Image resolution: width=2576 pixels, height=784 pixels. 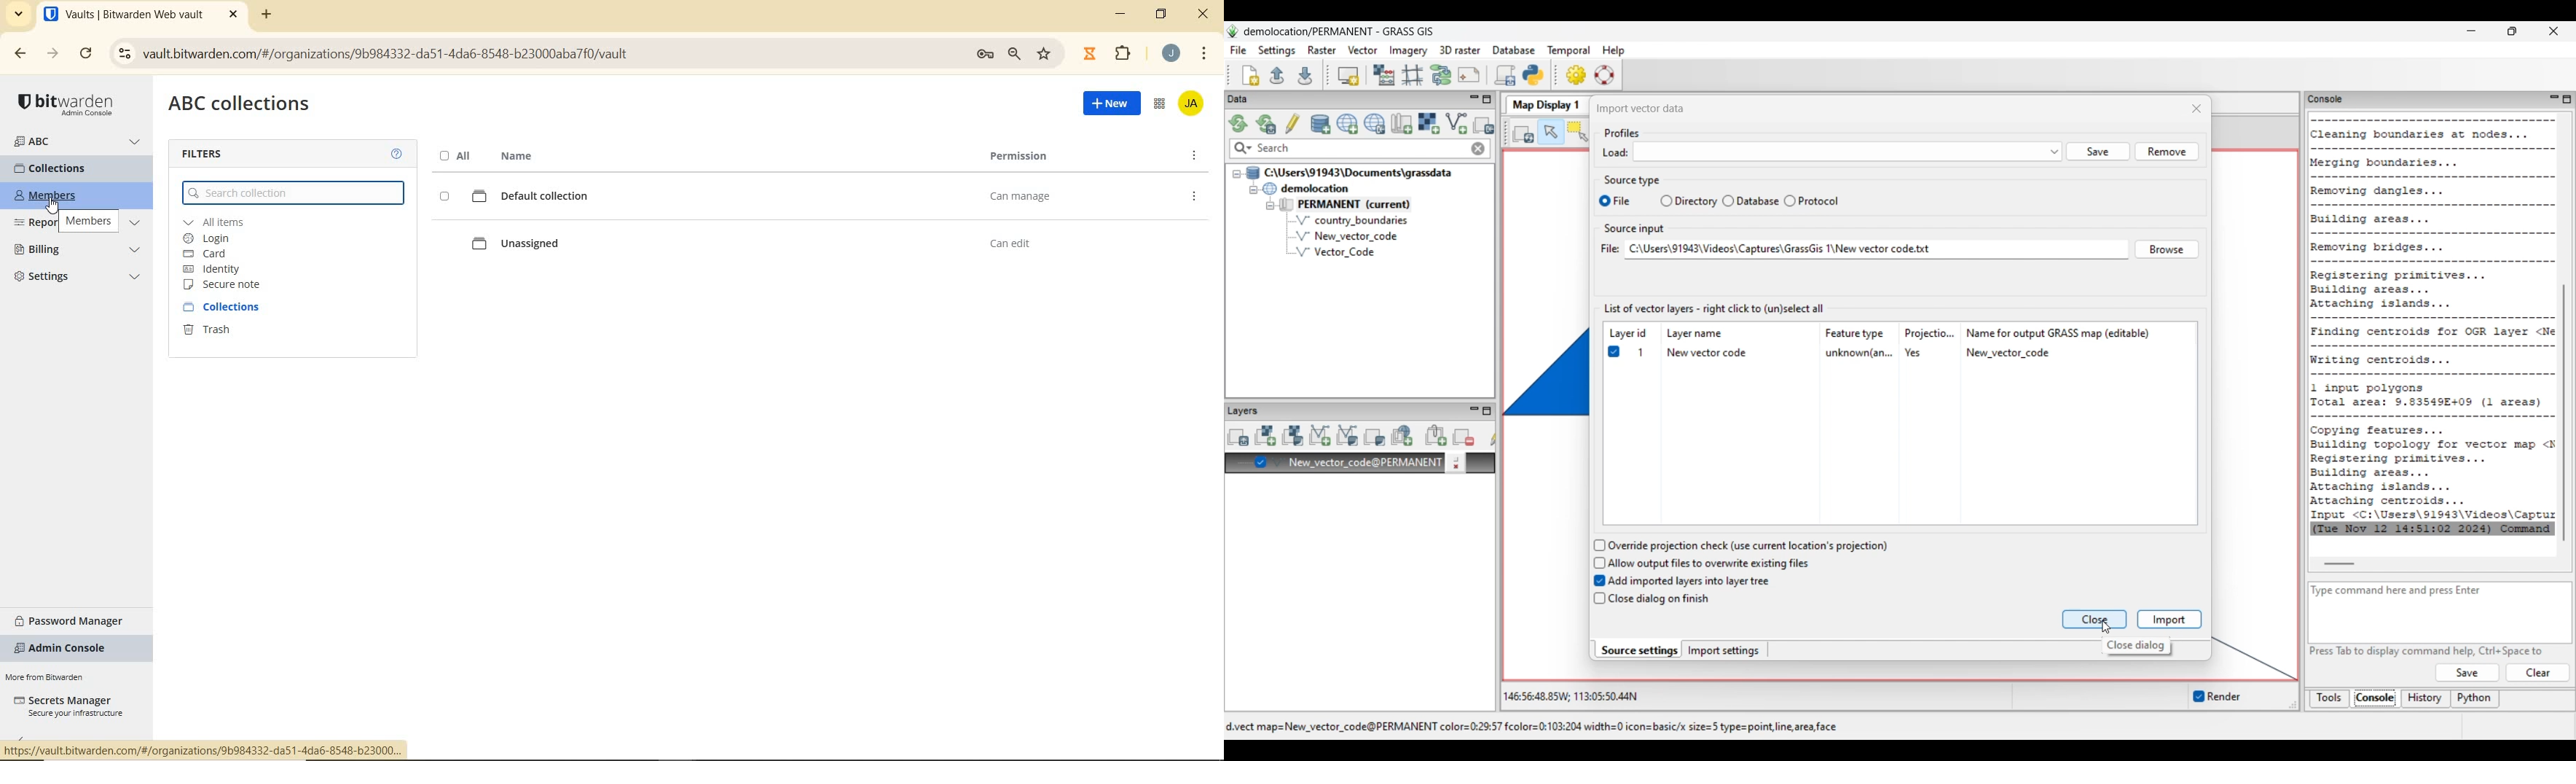 What do you see at coordinates (63, 168) in the screenshot?
I see `COLLECTIONS` at bounding box center [63, 168].